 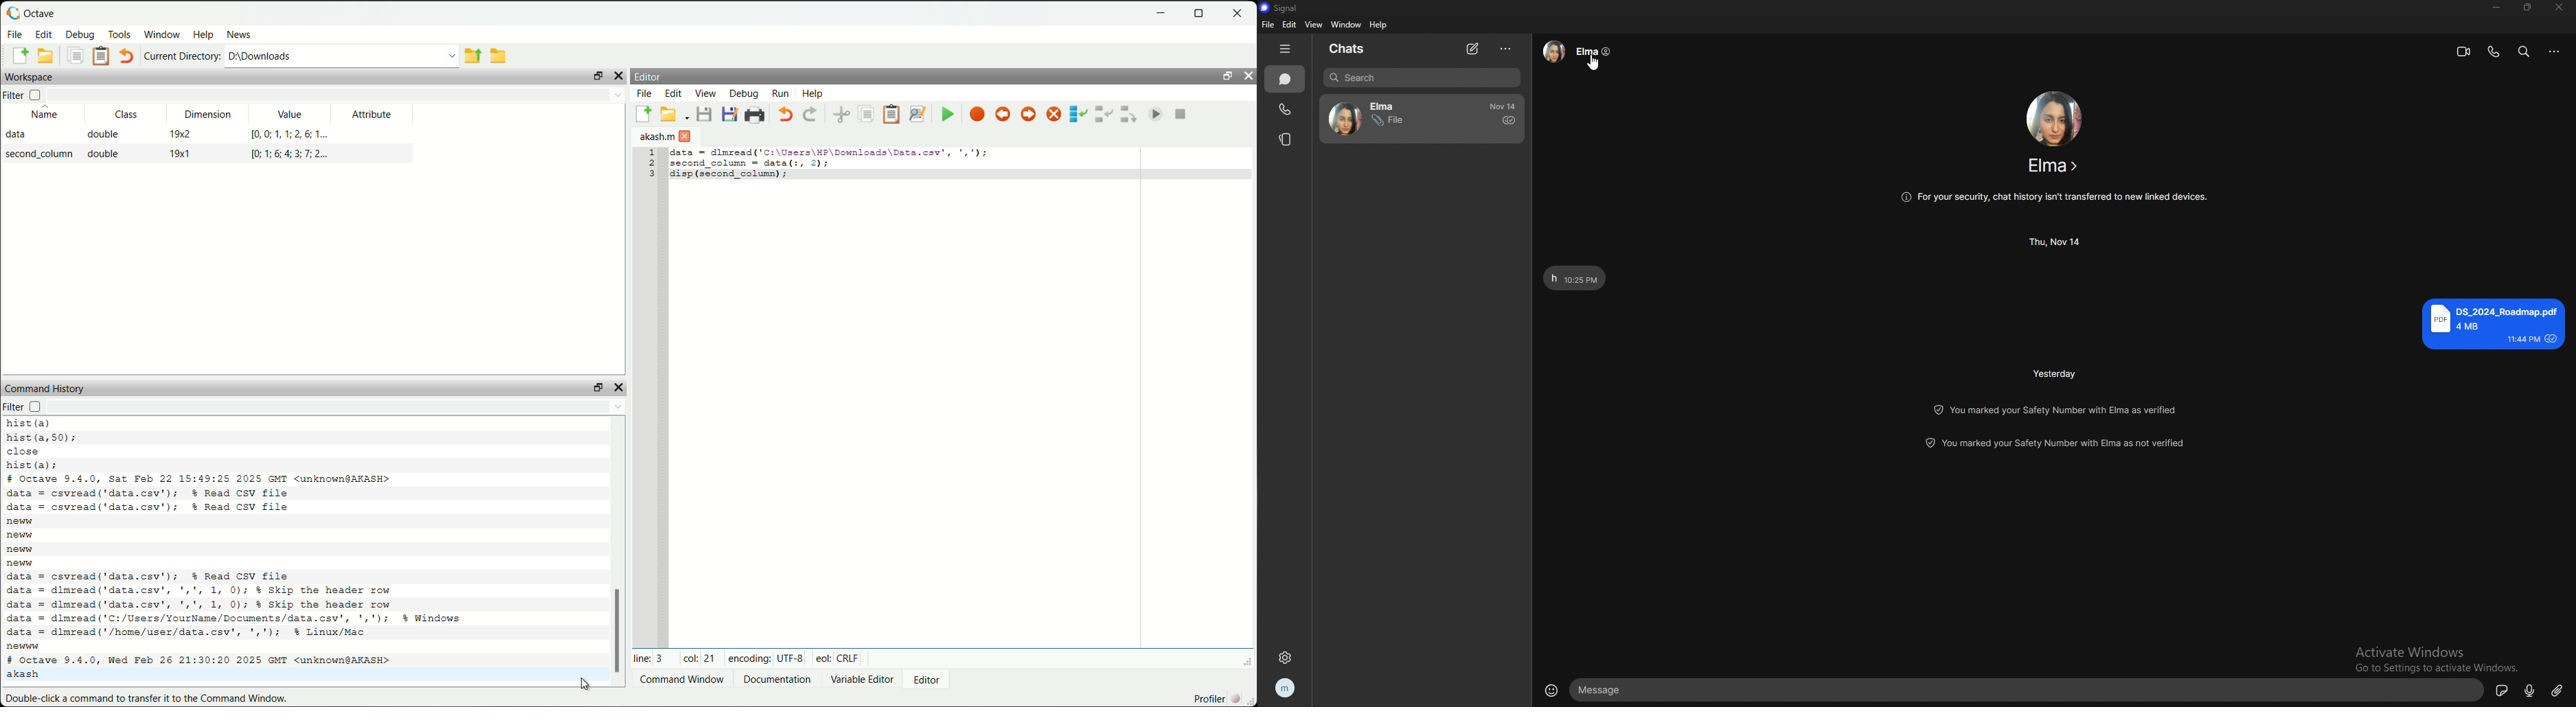 What do you see at coordinates (816, 95) in the screenshot?
I see `help` at bounding box center [816, 95].